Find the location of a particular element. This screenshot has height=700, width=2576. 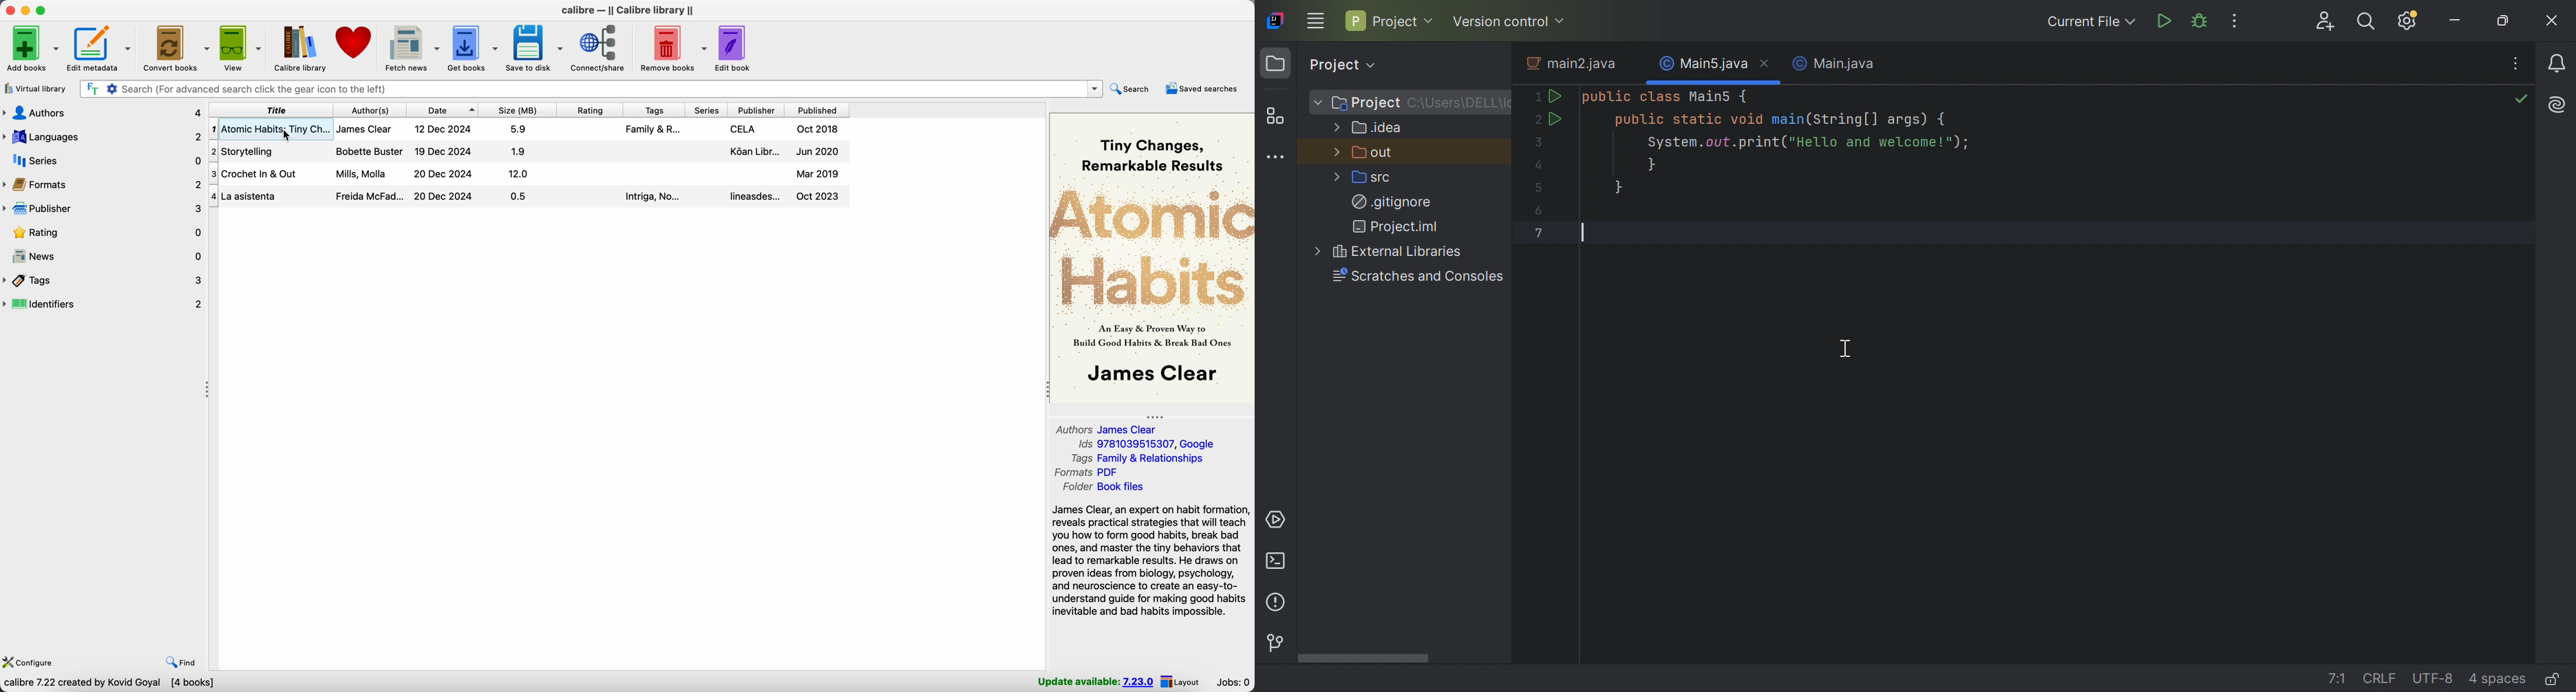

Restore down is located at coordinates (2509, 21).